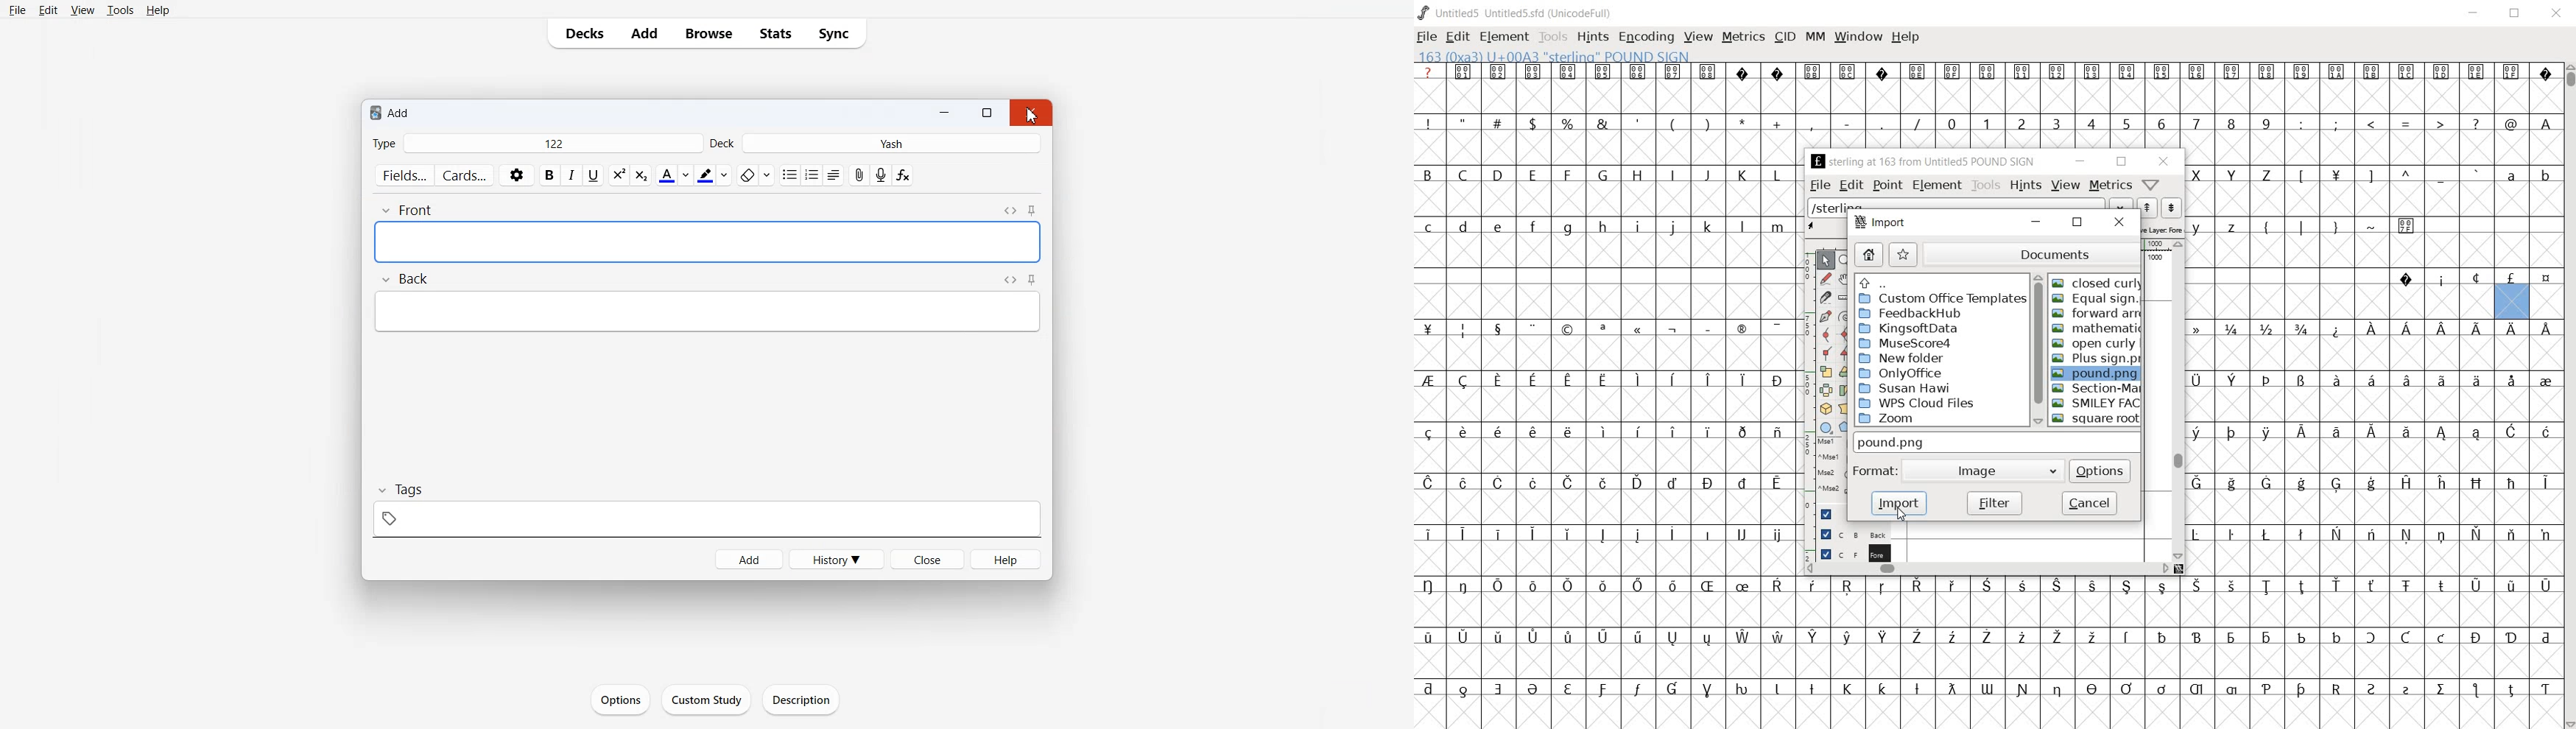  Describe the element at coordinates (1465, 688) in the screenshot. I see `Symbol` at that location.